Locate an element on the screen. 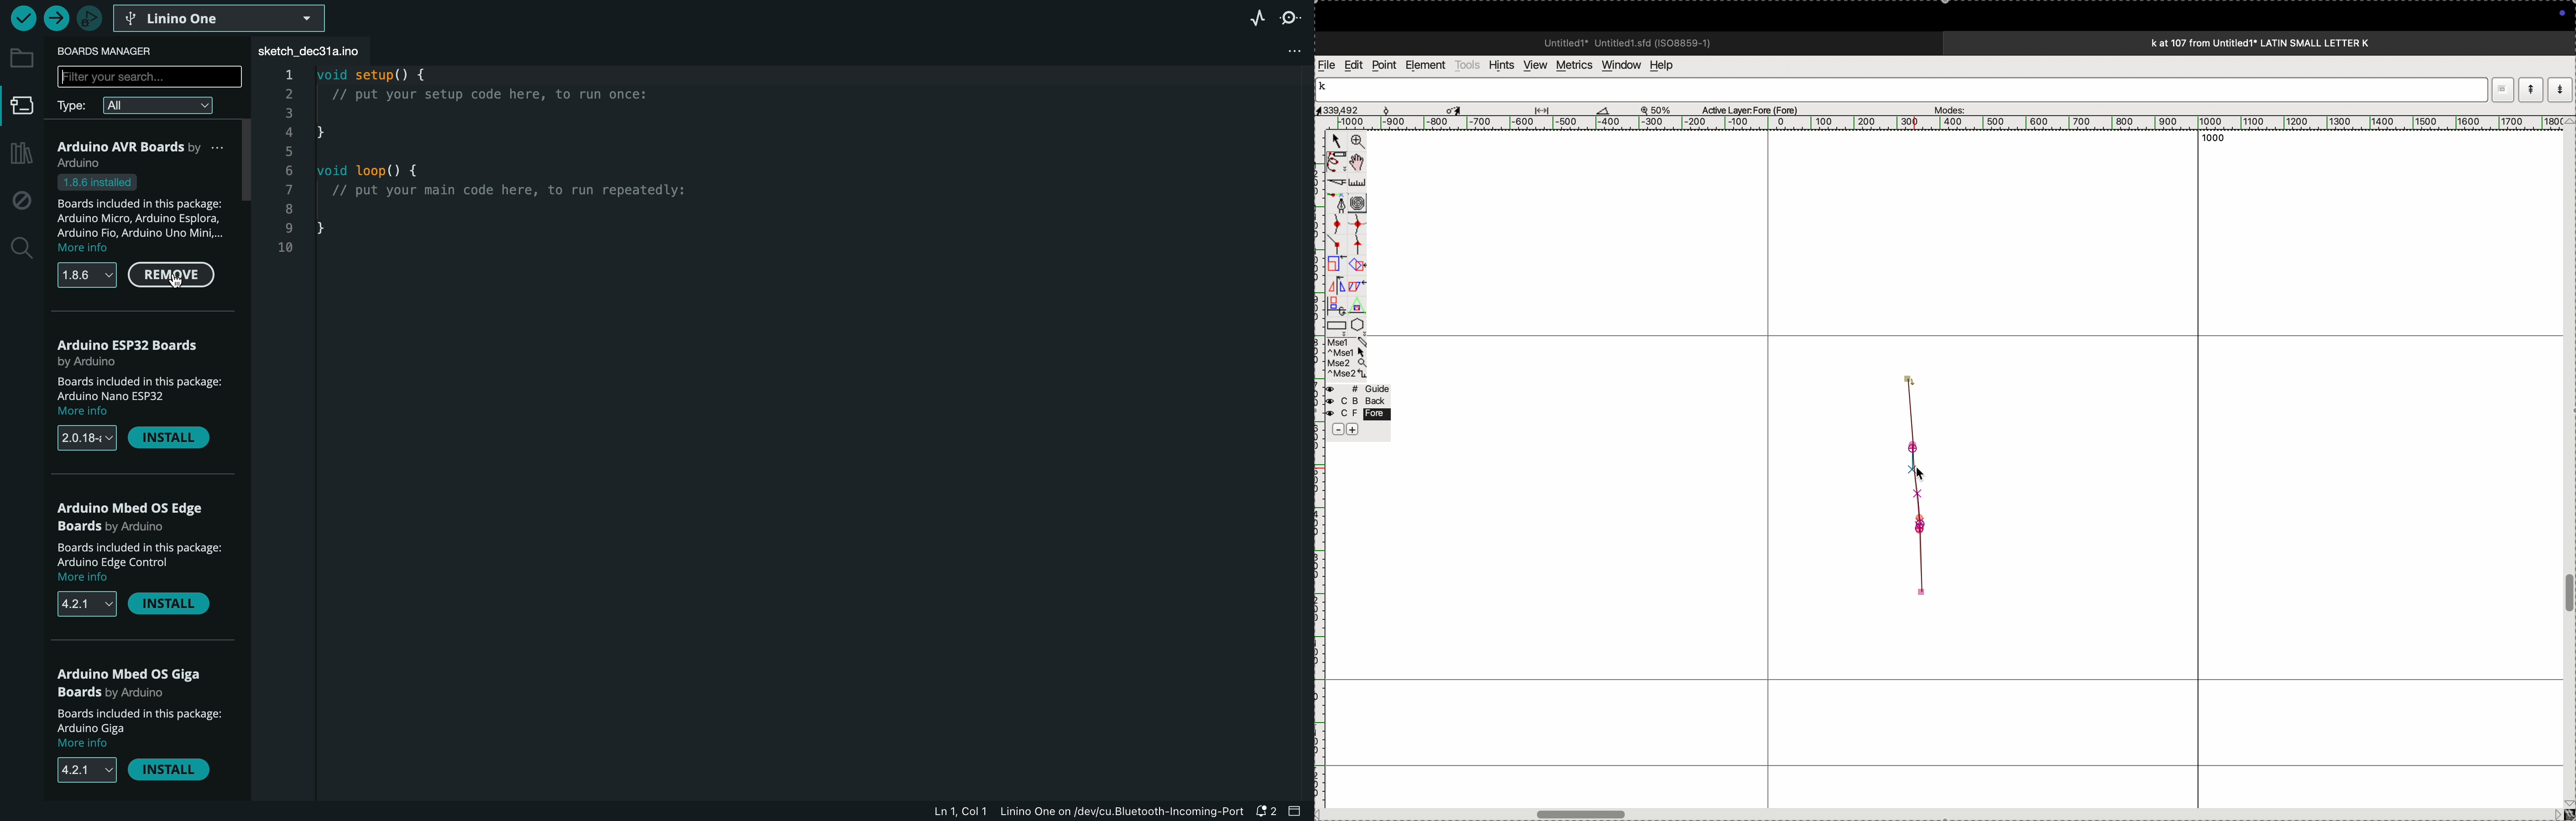  tools is located at coordinates (1467, 64).